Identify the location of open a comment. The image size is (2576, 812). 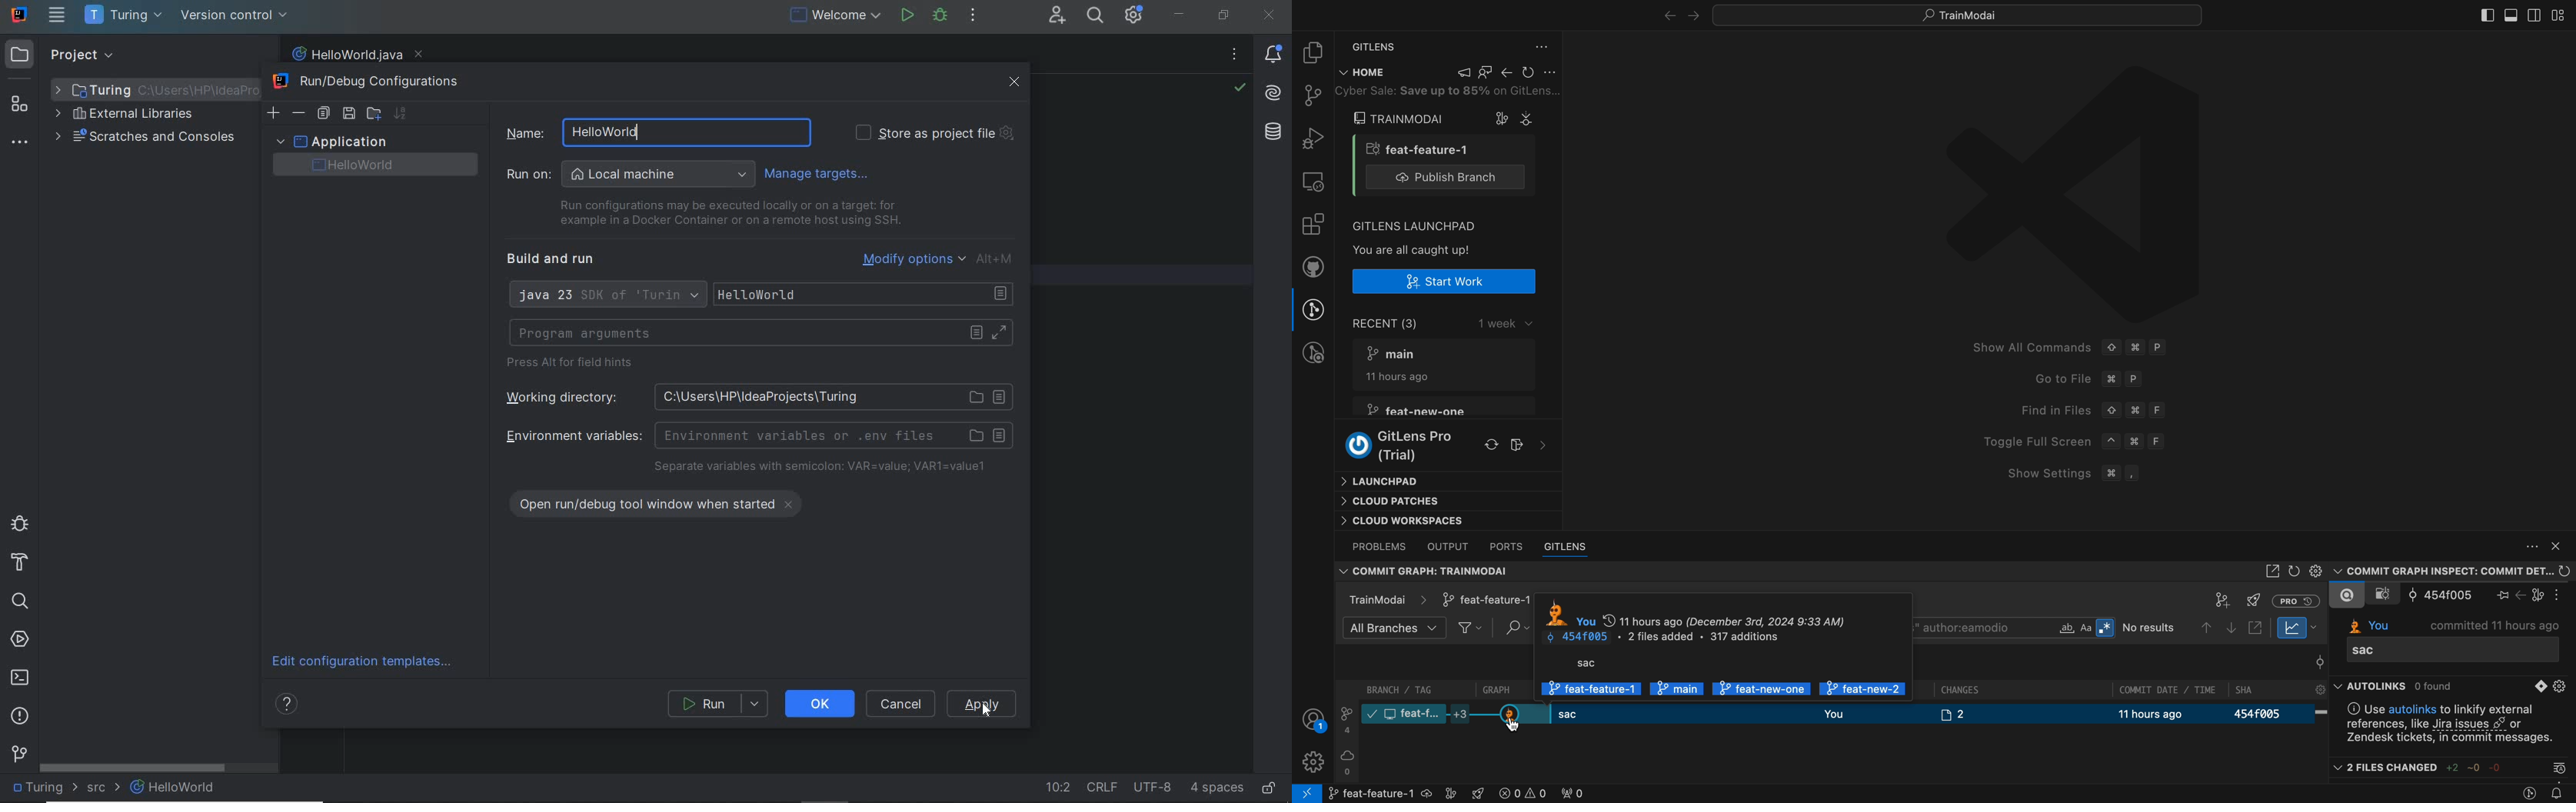
(1488, 145).